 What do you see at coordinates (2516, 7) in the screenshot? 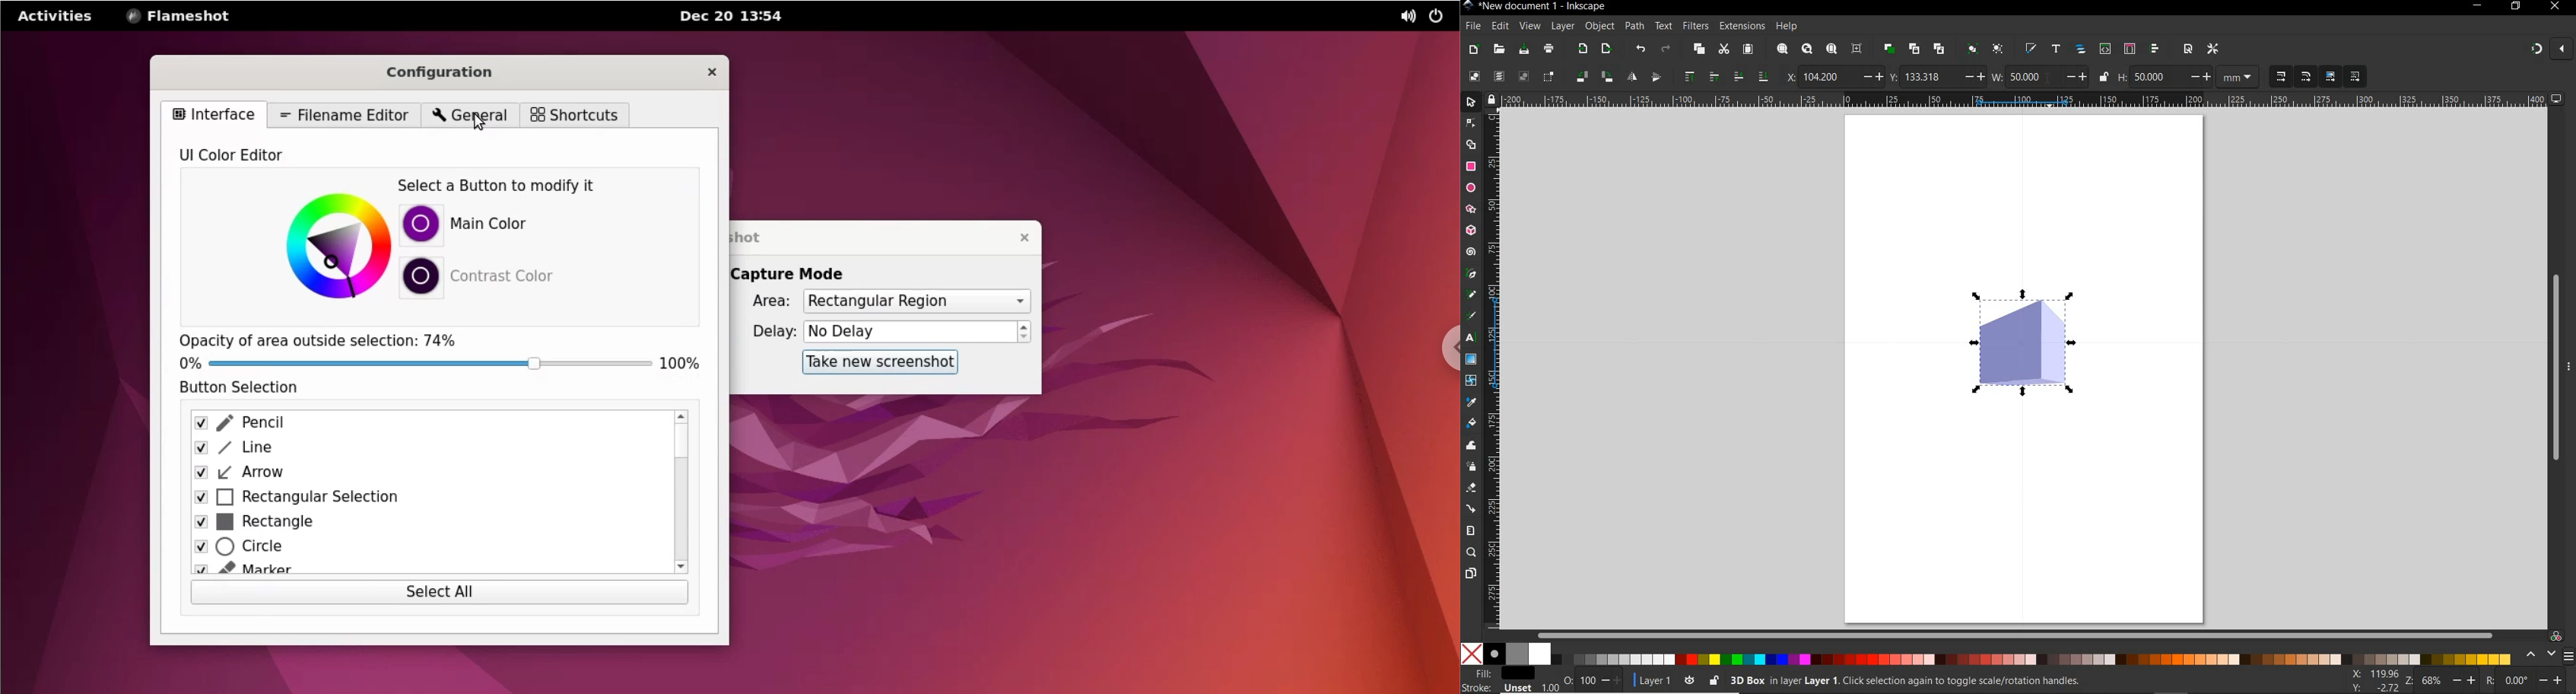
I see `restore down` at bounding box center [2516, 7].